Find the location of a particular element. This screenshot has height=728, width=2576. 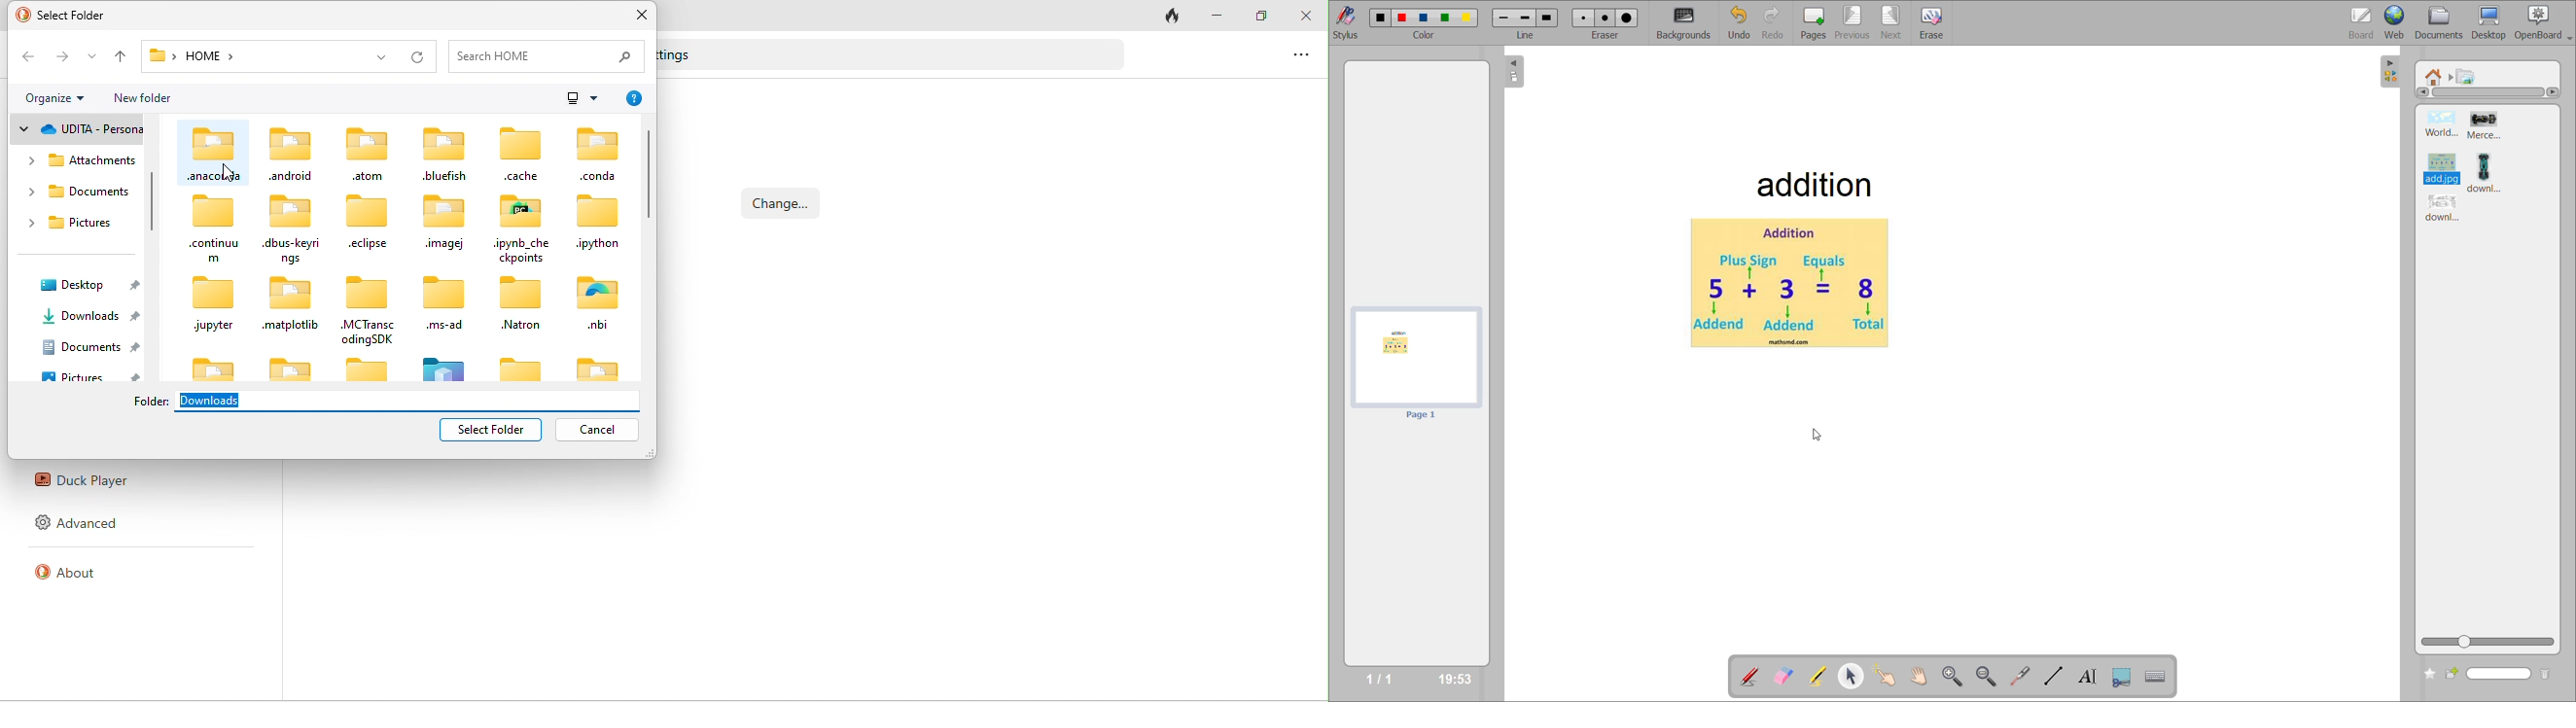

.MCTranscodingSDK is located at coordinates (366, 311).